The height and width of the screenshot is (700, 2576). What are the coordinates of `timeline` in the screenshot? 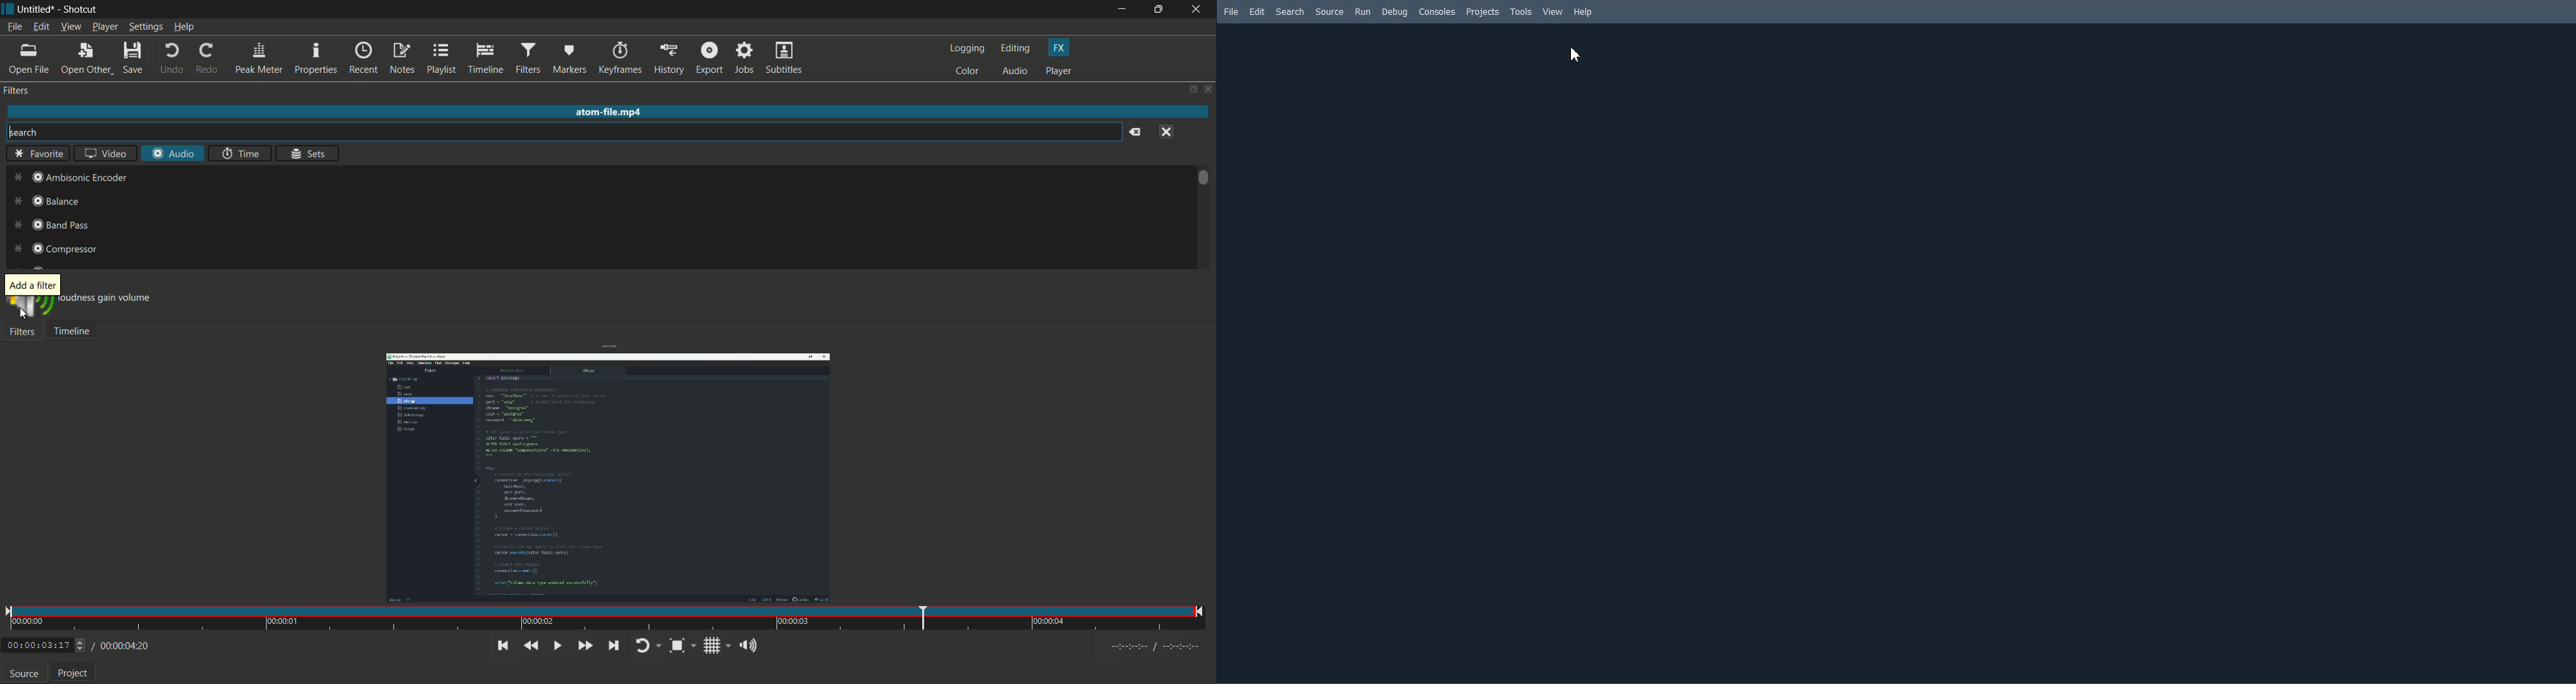 It's located at (485, 58).